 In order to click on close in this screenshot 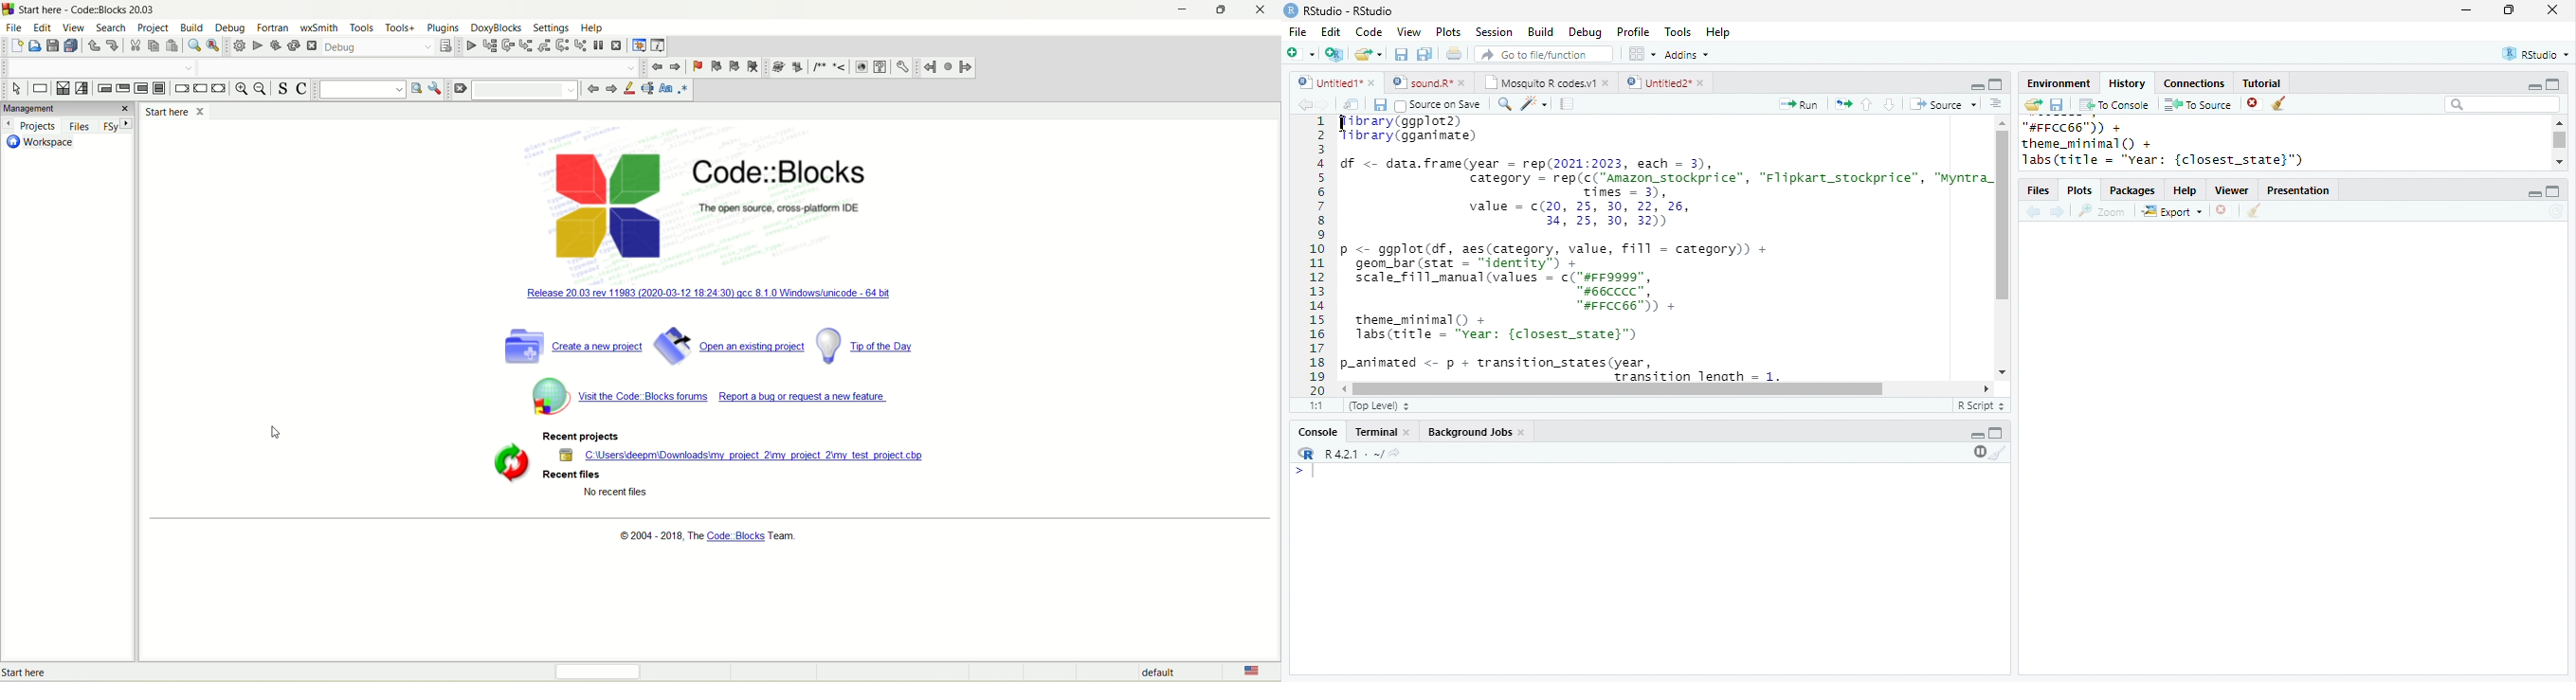, I will do `click(1607, 84)`.